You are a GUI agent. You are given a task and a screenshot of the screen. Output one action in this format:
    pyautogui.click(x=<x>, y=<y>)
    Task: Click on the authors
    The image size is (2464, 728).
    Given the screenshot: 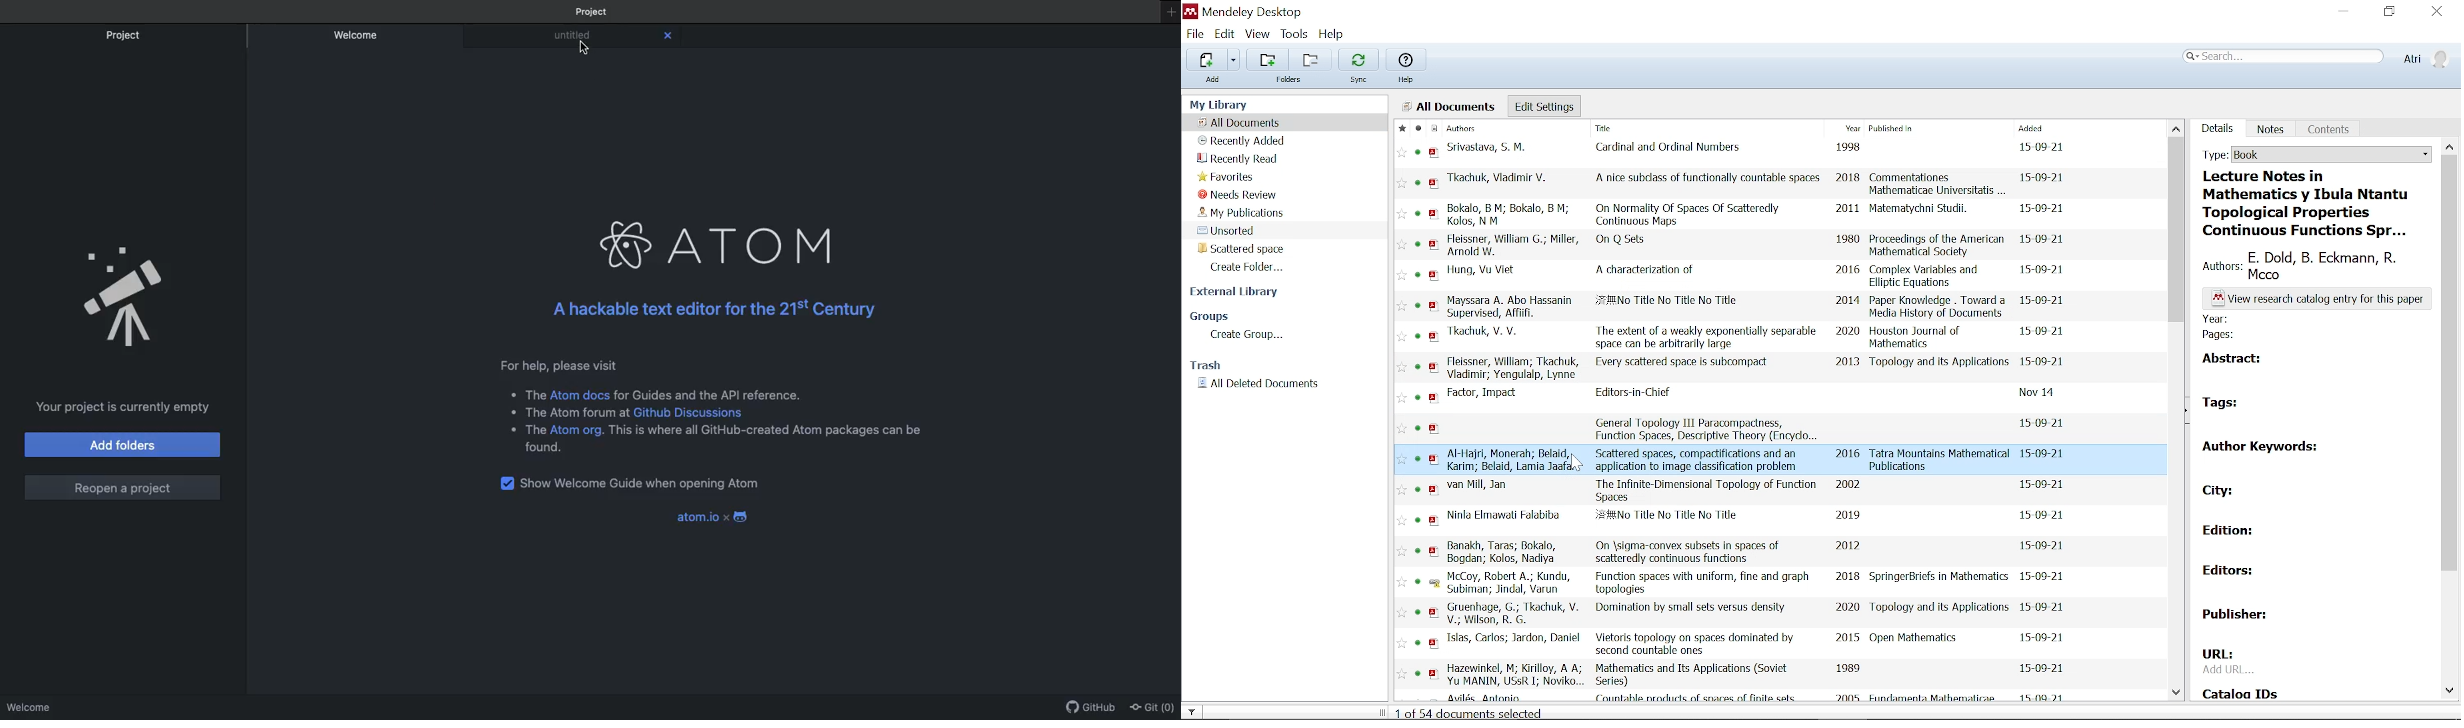 What is the action you would take?
    pyautogui.click(x=1514, y=638)
    